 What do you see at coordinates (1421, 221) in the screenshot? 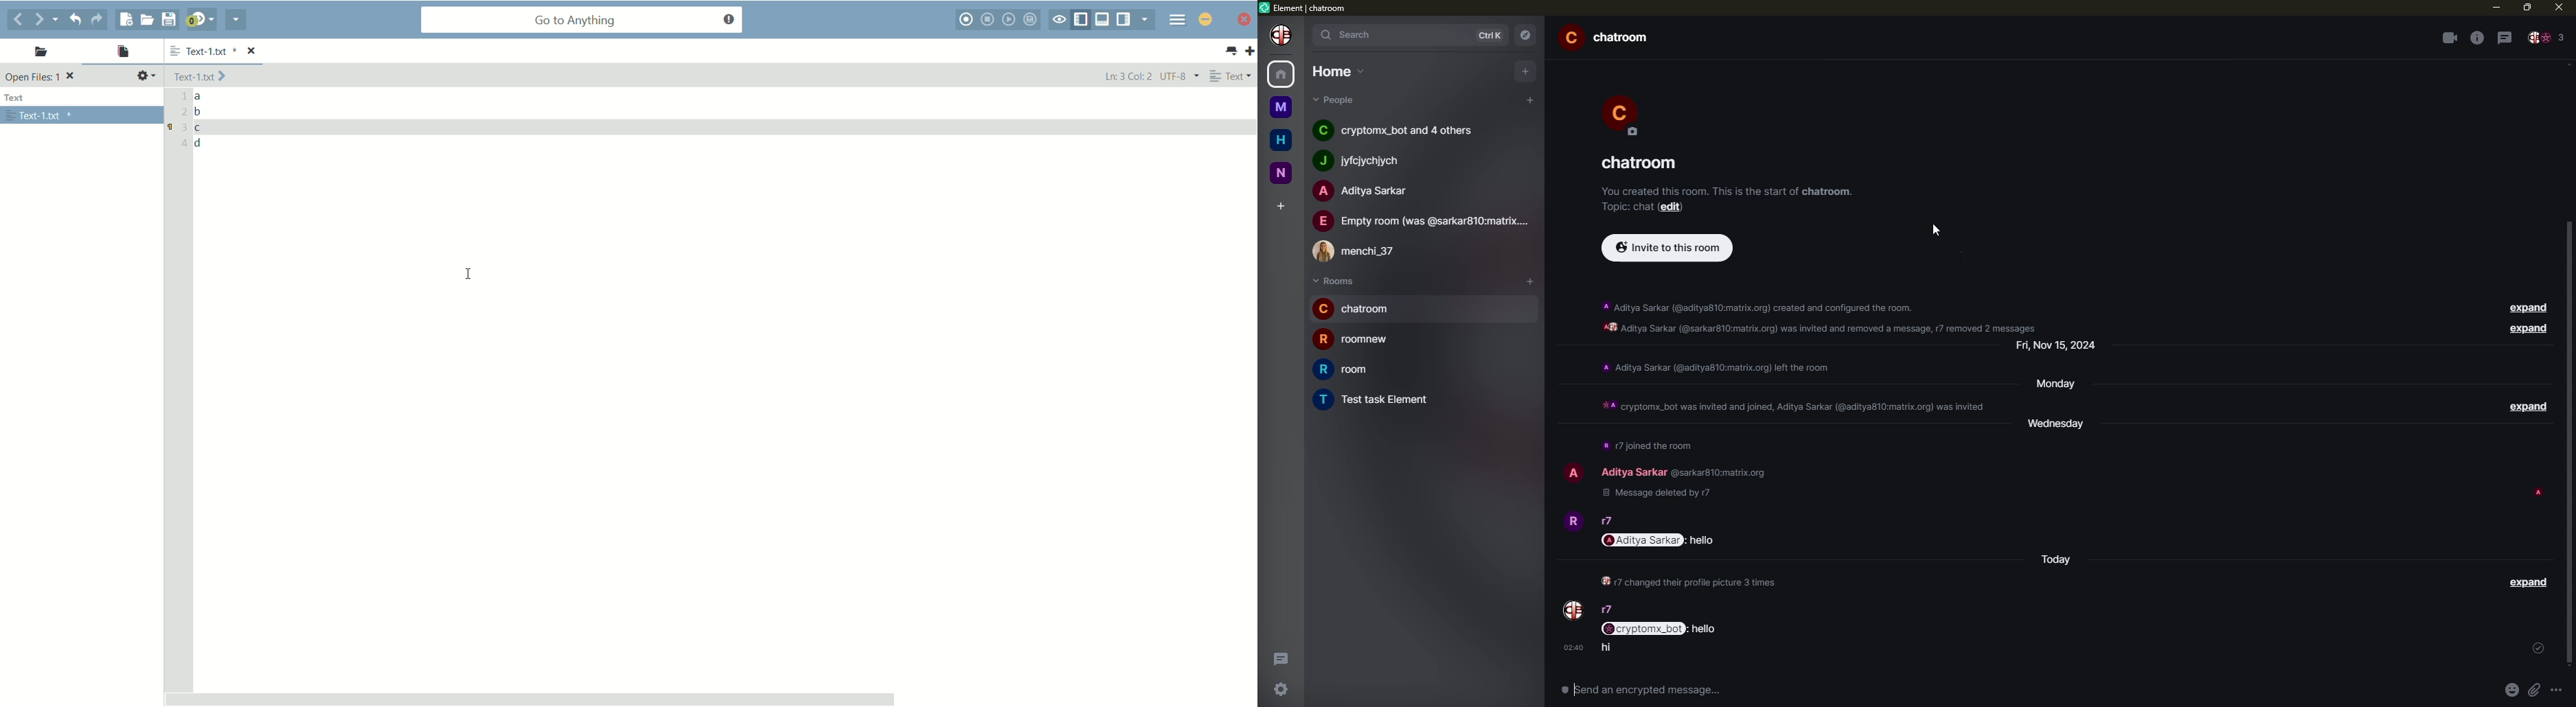
I see `people` at bounding box center [1421, 221].